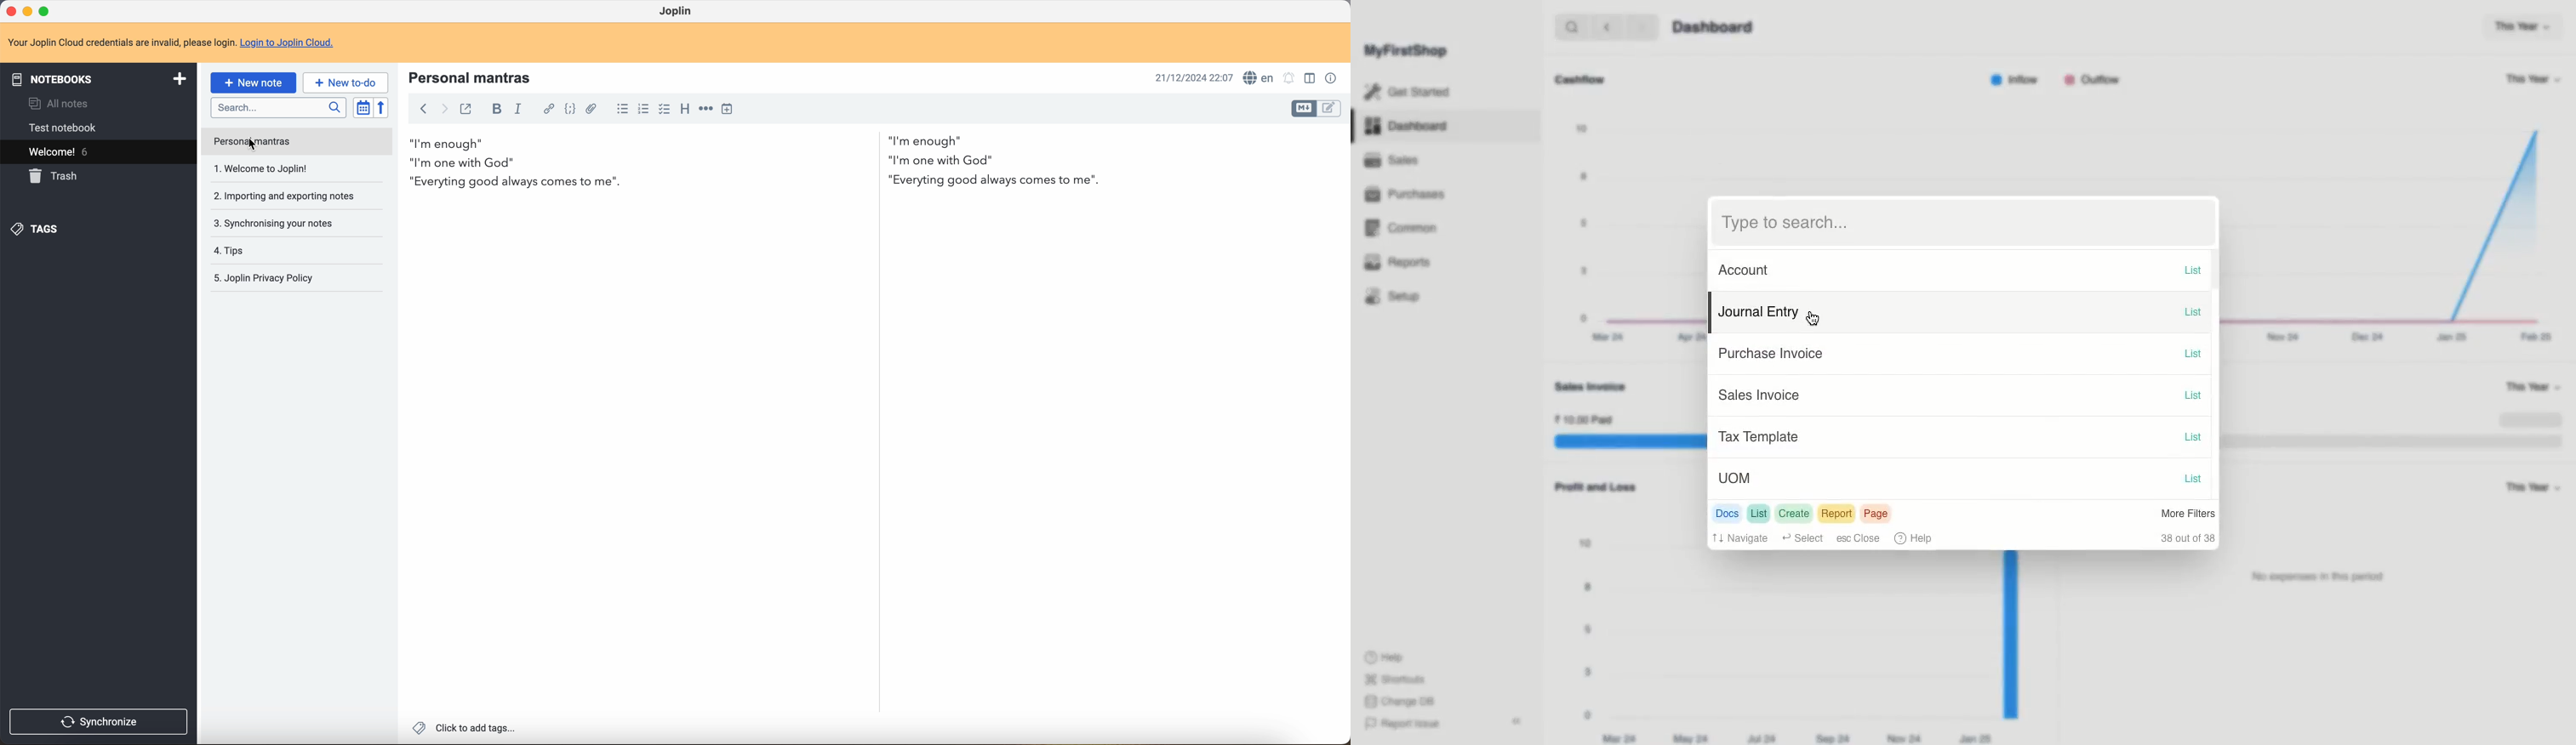 The width and height of the screenshot is (2576, 756). I want to click on Create, so click(1792, 514).